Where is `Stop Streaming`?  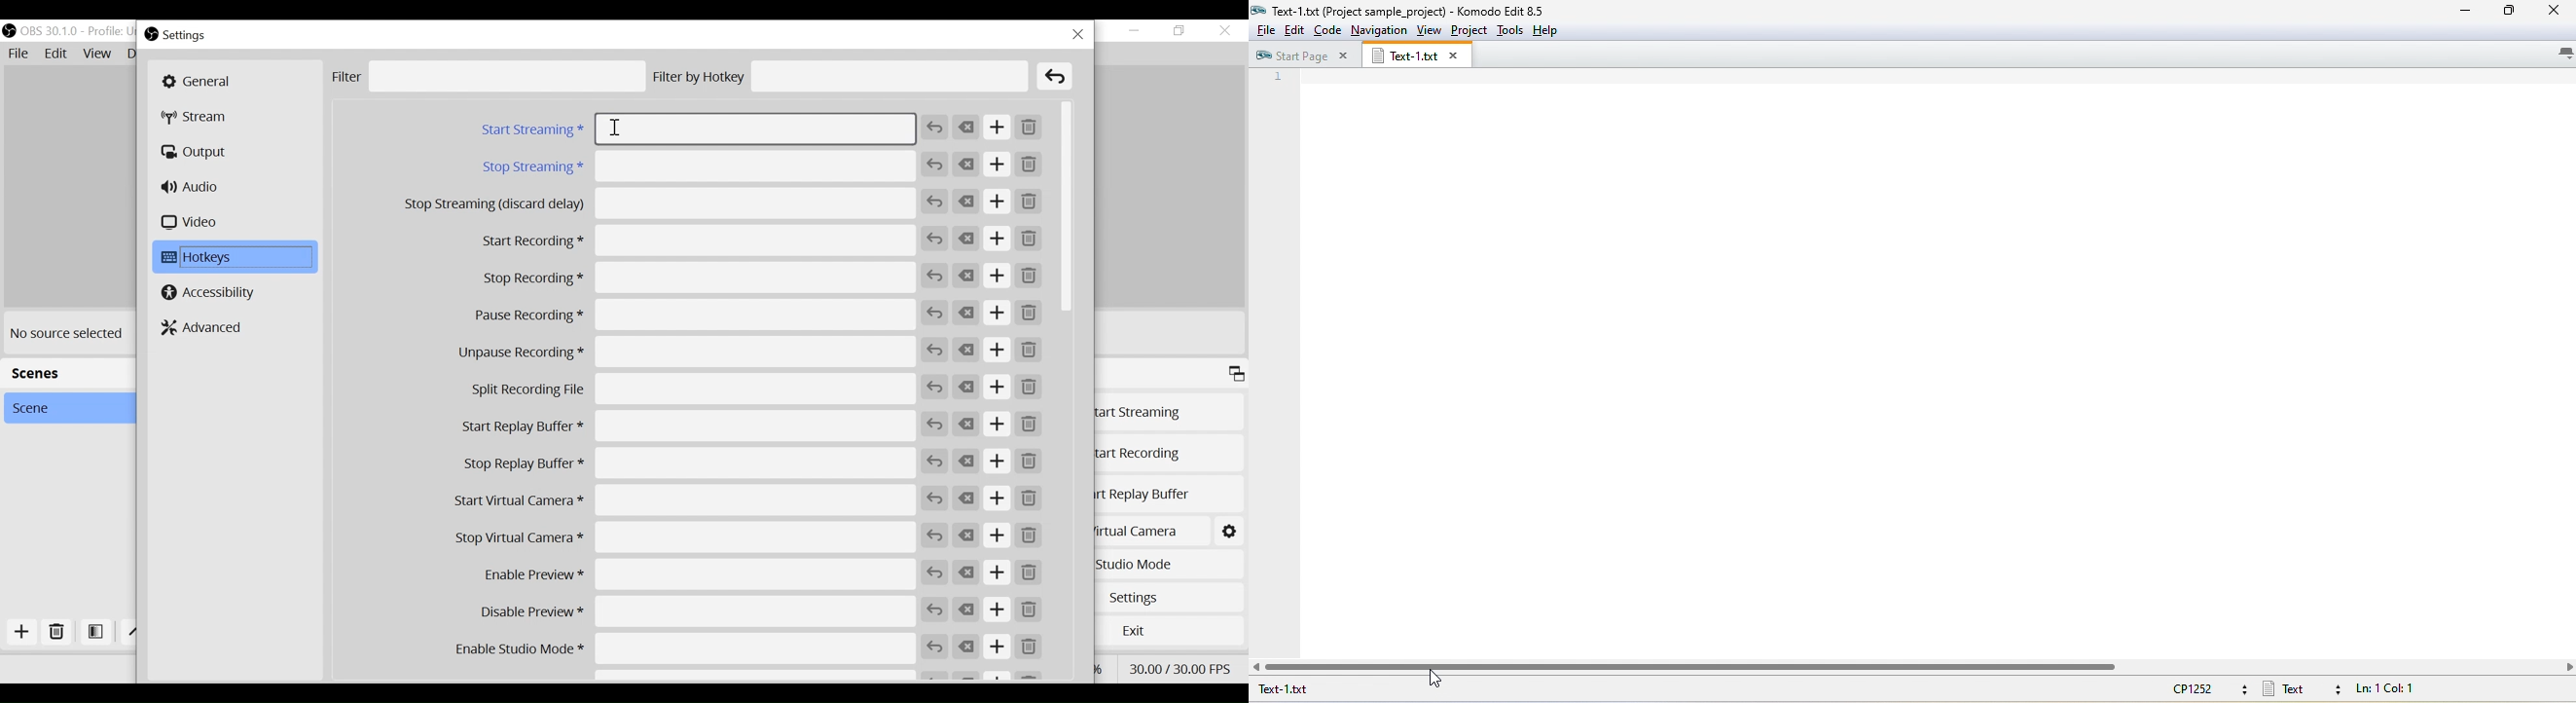
Stop Streaming is located at coordinates (697, 167).